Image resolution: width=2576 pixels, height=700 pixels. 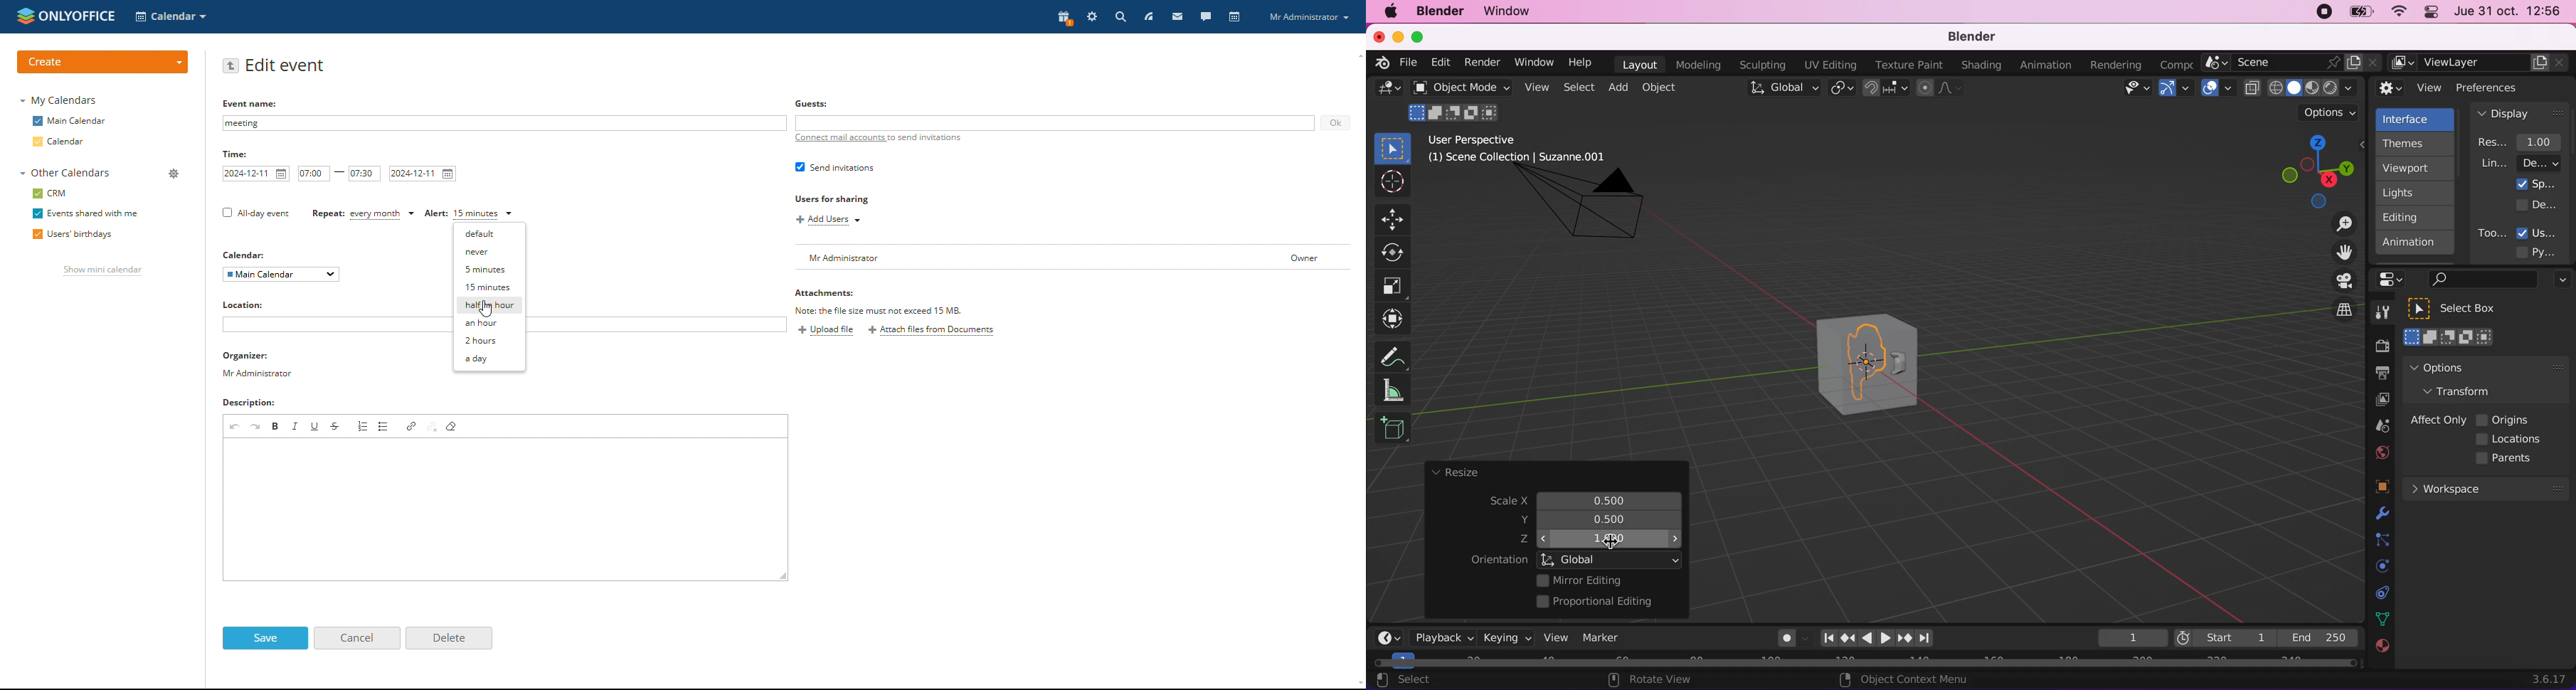 What do you see at coordinates (2135, 90) in the screenshot?
I see `view object types` at bounding box center [2135, 90].